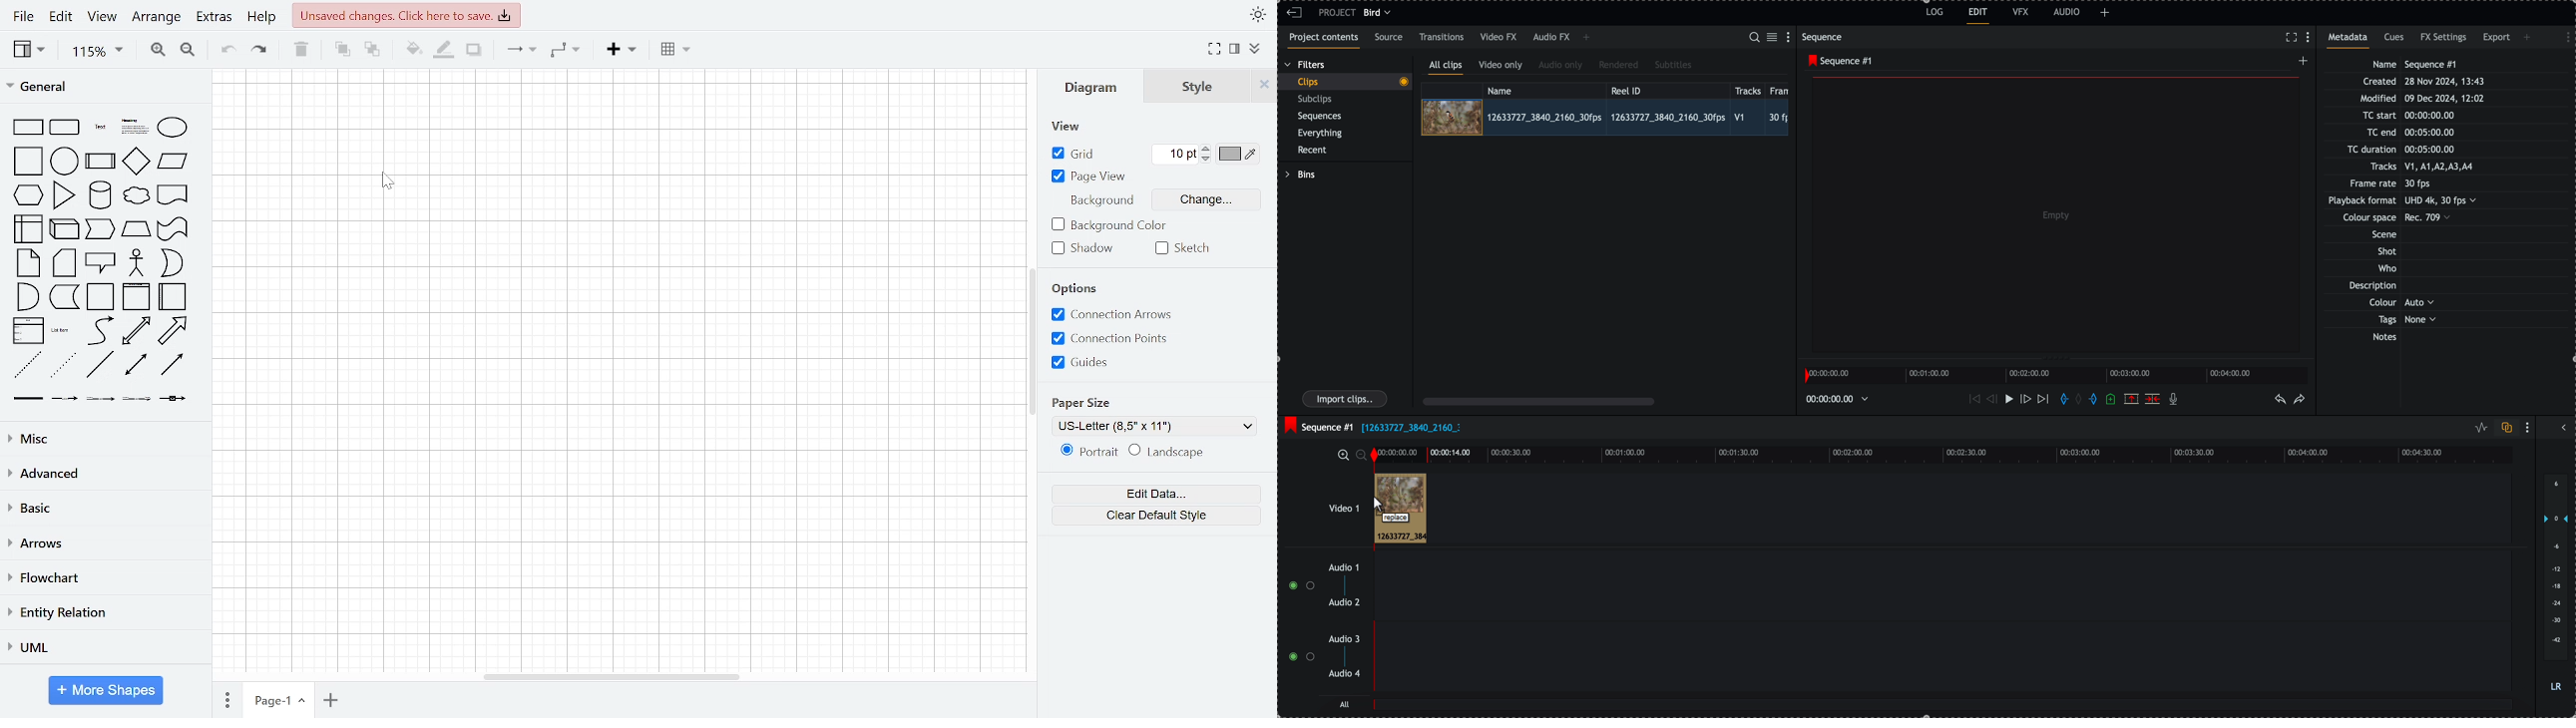 This screenshot has width=2576, height=728. I want to click on list, so click(30, 331).